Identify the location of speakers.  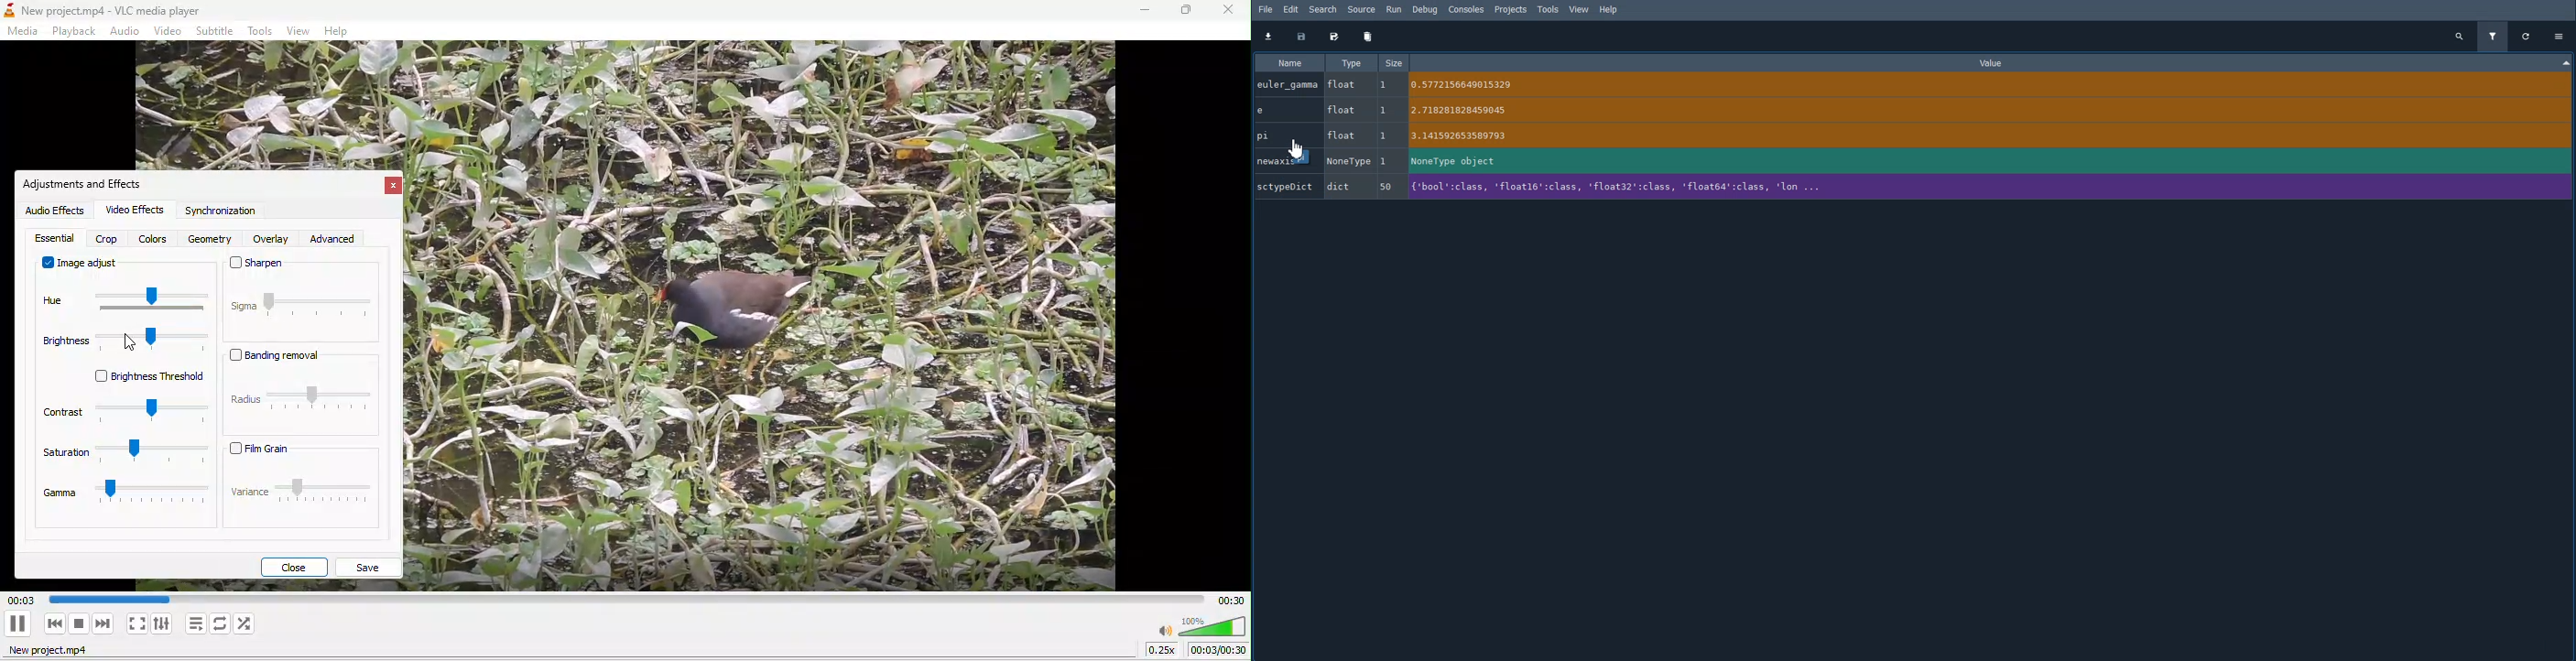
(1201, 626).